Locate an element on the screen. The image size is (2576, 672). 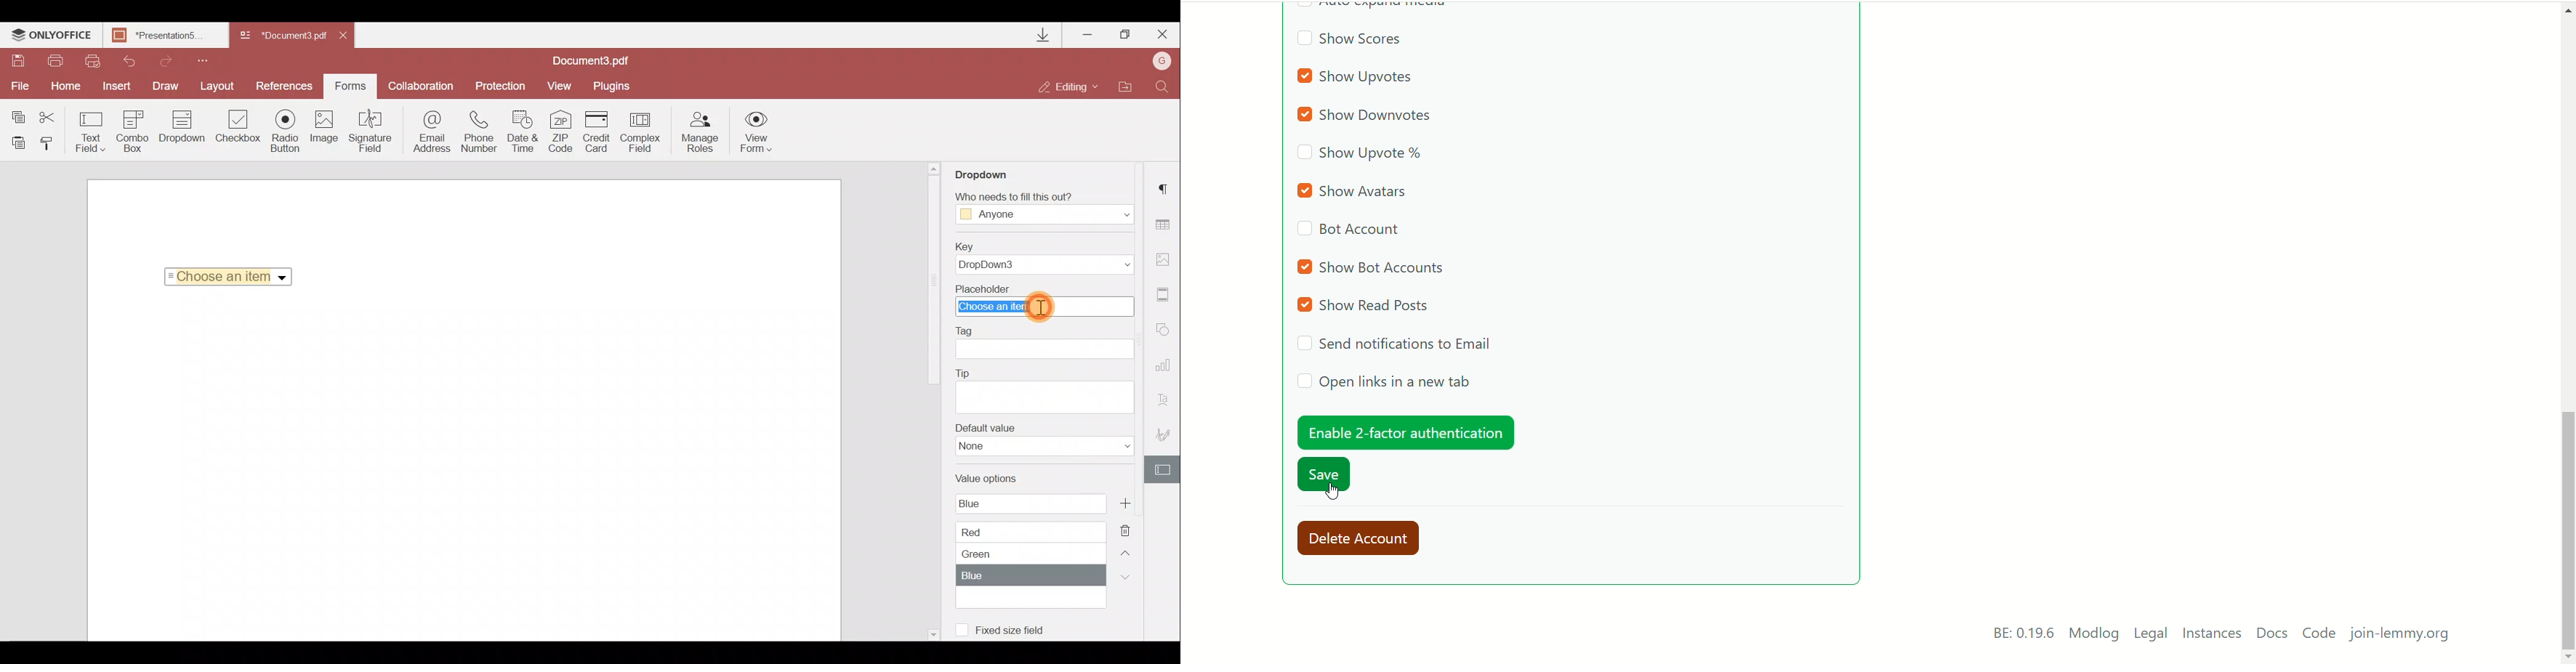
Email address is located at coordinates (428, 135).